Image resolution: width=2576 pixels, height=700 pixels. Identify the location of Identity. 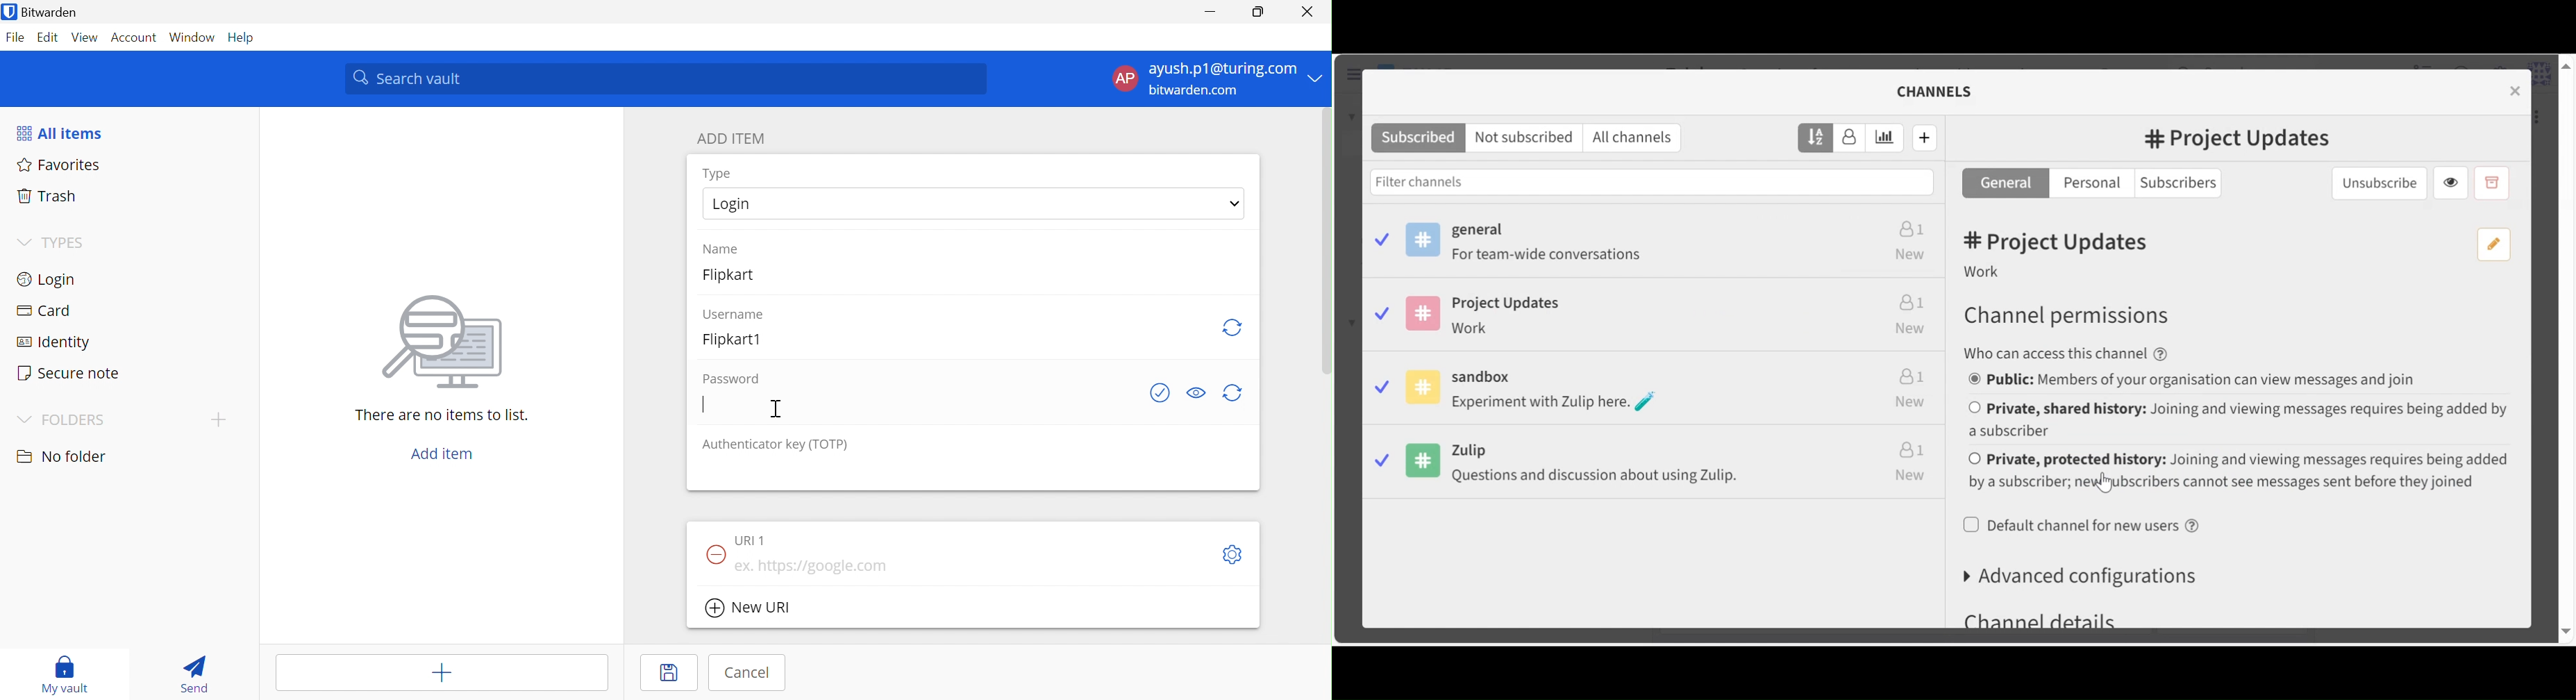
(55, 343).